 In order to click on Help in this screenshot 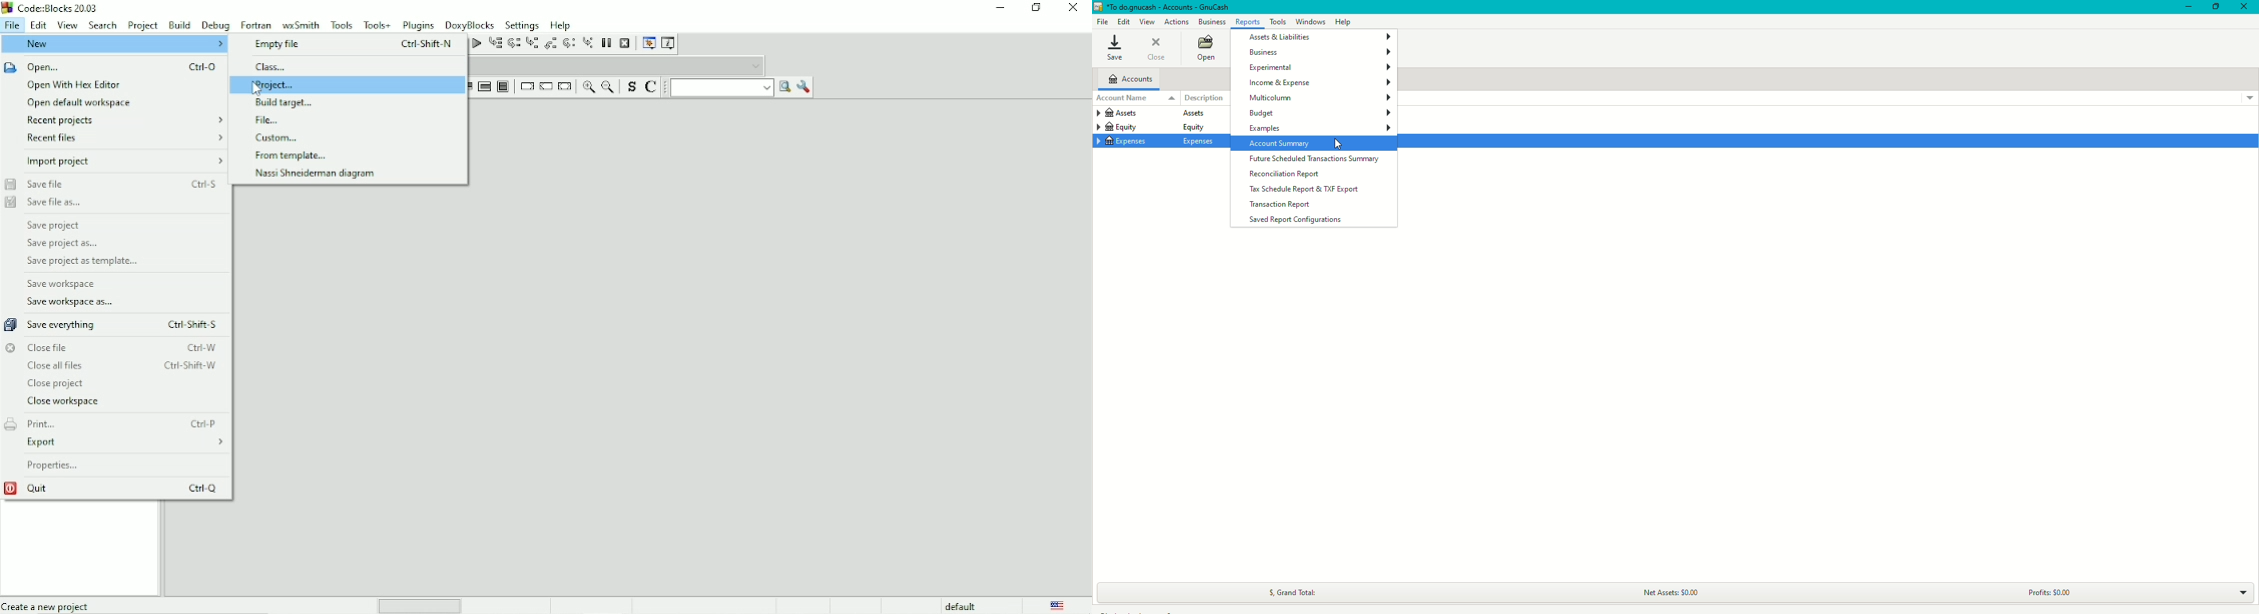, I will do `click(1346, 21)`.